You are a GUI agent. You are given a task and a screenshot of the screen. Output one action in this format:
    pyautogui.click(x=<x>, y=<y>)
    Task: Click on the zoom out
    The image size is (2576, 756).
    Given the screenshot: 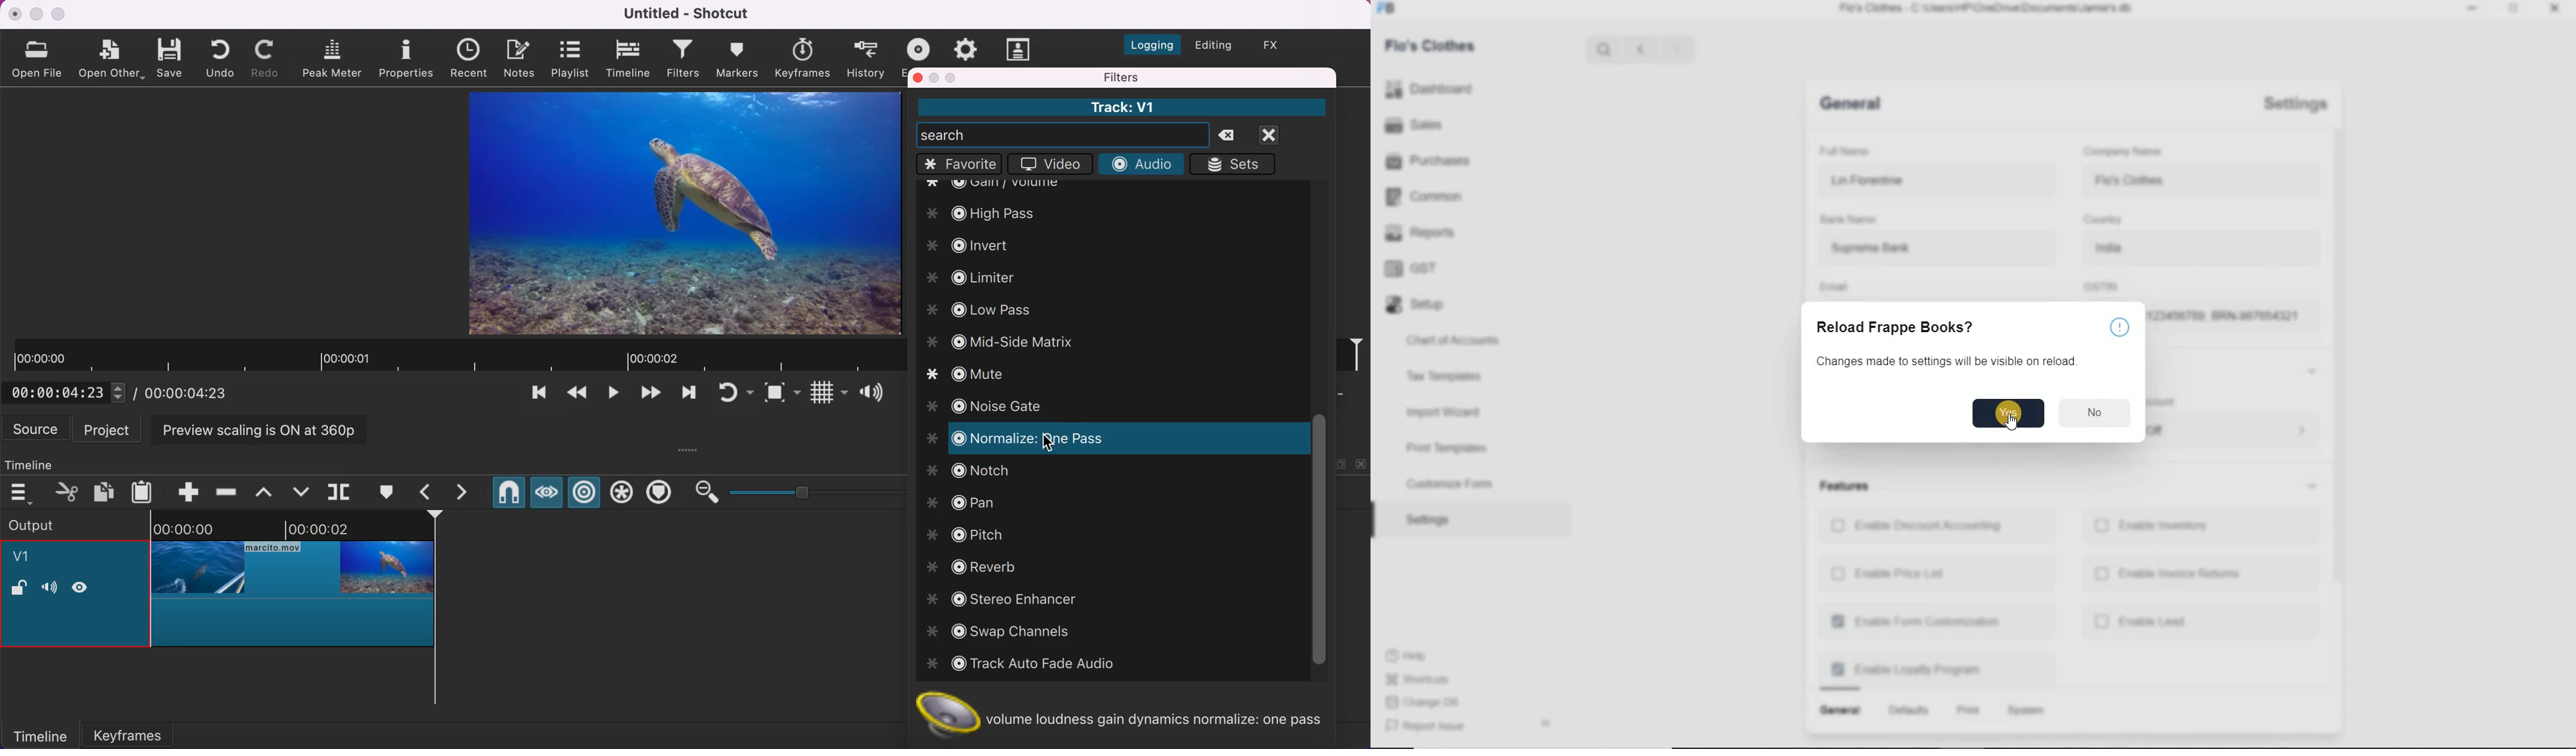 What is the action you would take?
    pyautogui.click(x=706, y=492)
    